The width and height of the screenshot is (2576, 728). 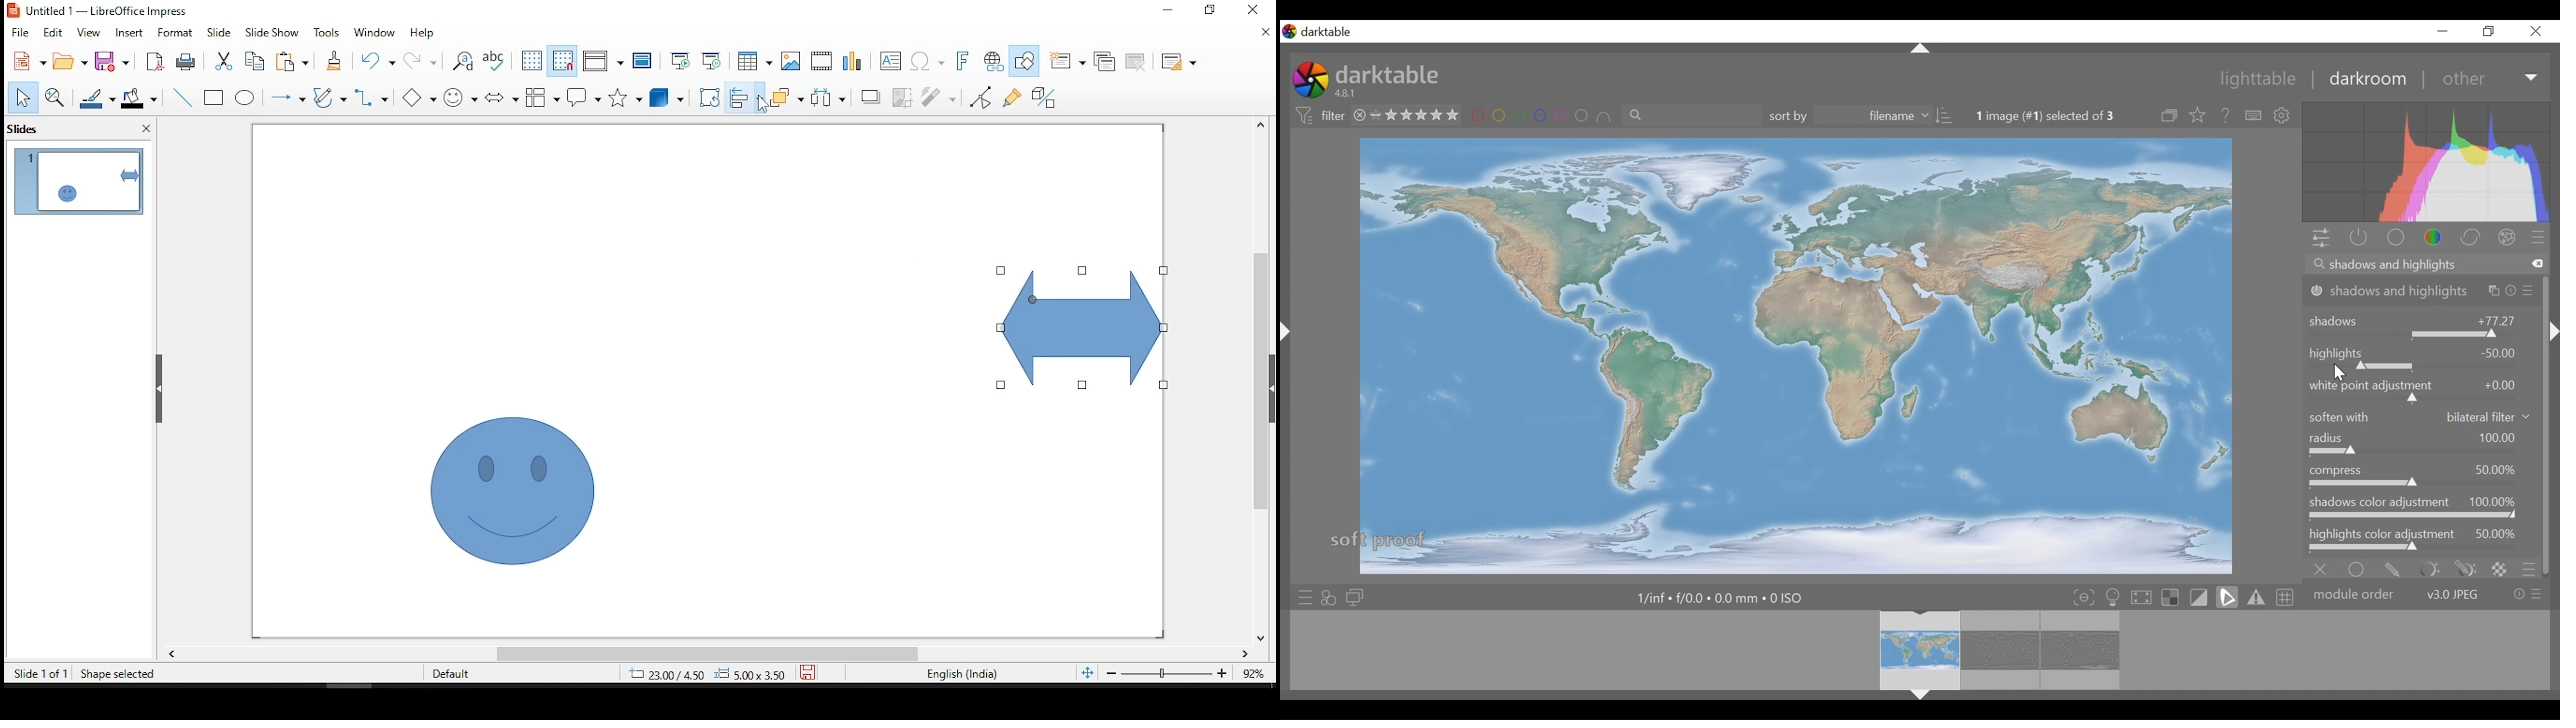 What do you see at coordinates (962, 675) in the screenshot?
I see `english (india)` at bounding box center [962, 675].